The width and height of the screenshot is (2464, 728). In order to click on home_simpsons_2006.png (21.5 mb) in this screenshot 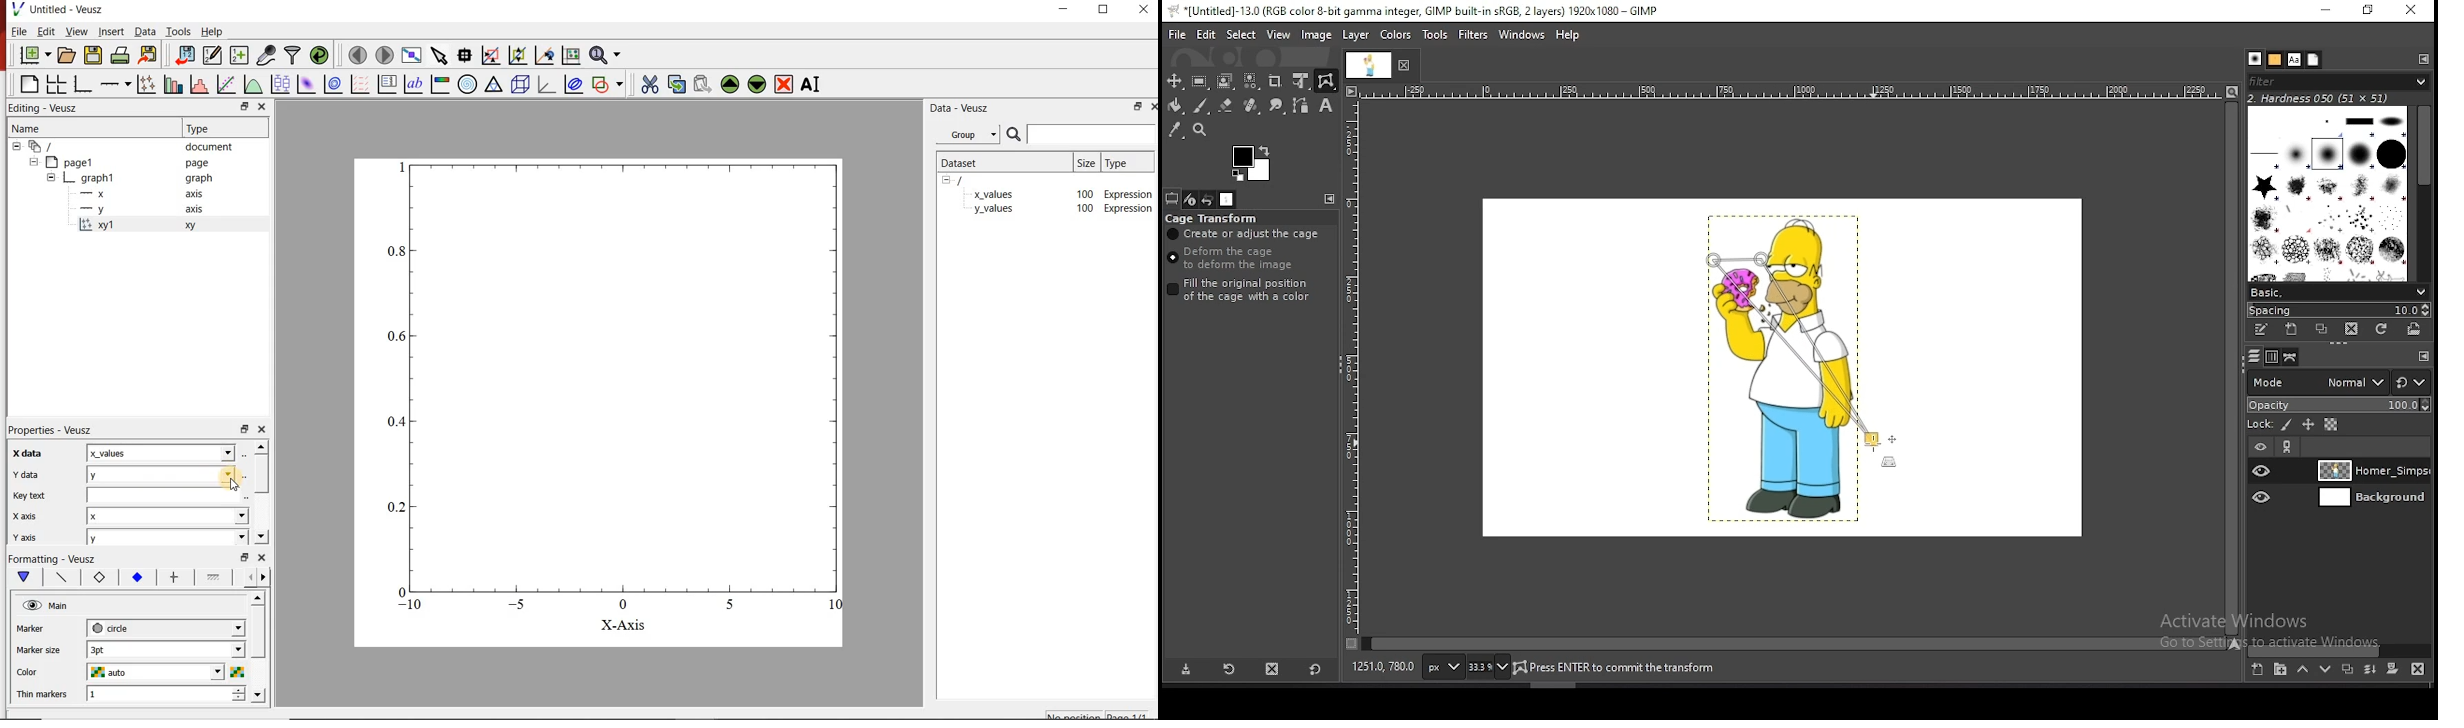, I will do `click(1620, 669)`.